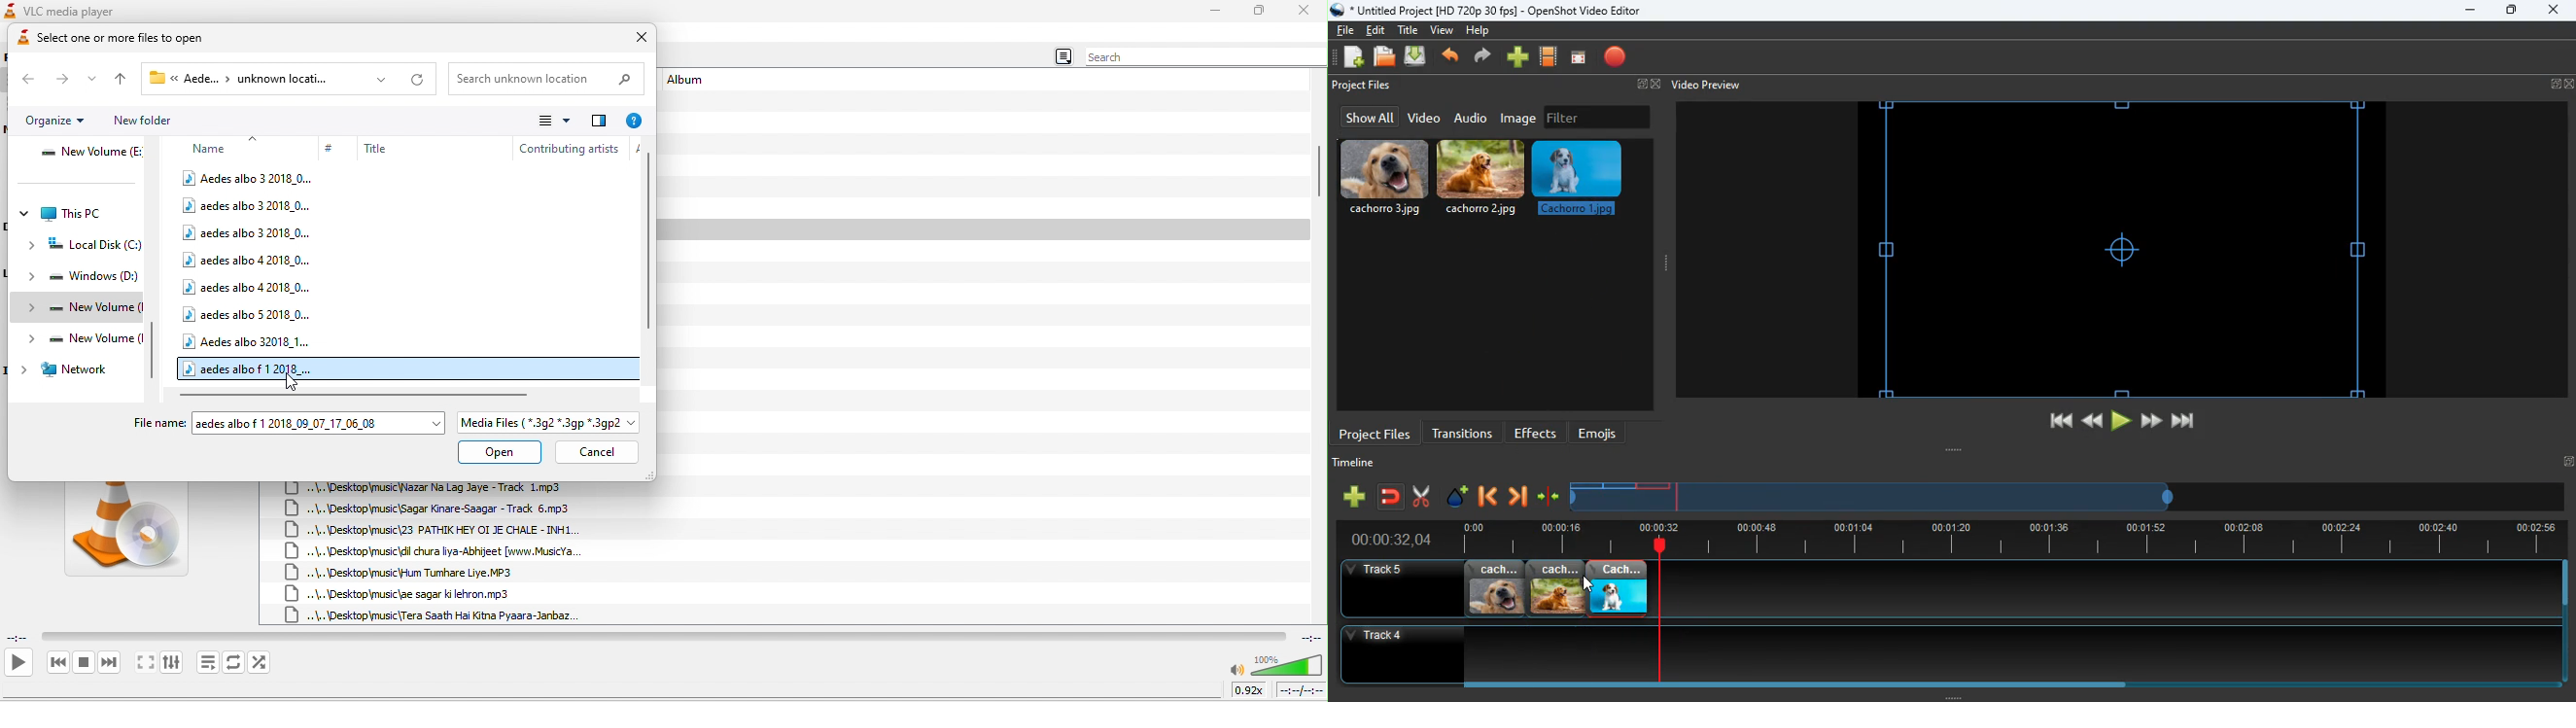  I want to click on ..\..\Desktop\music\Hum Tumhare Liye. MP3, so click(402, 572).